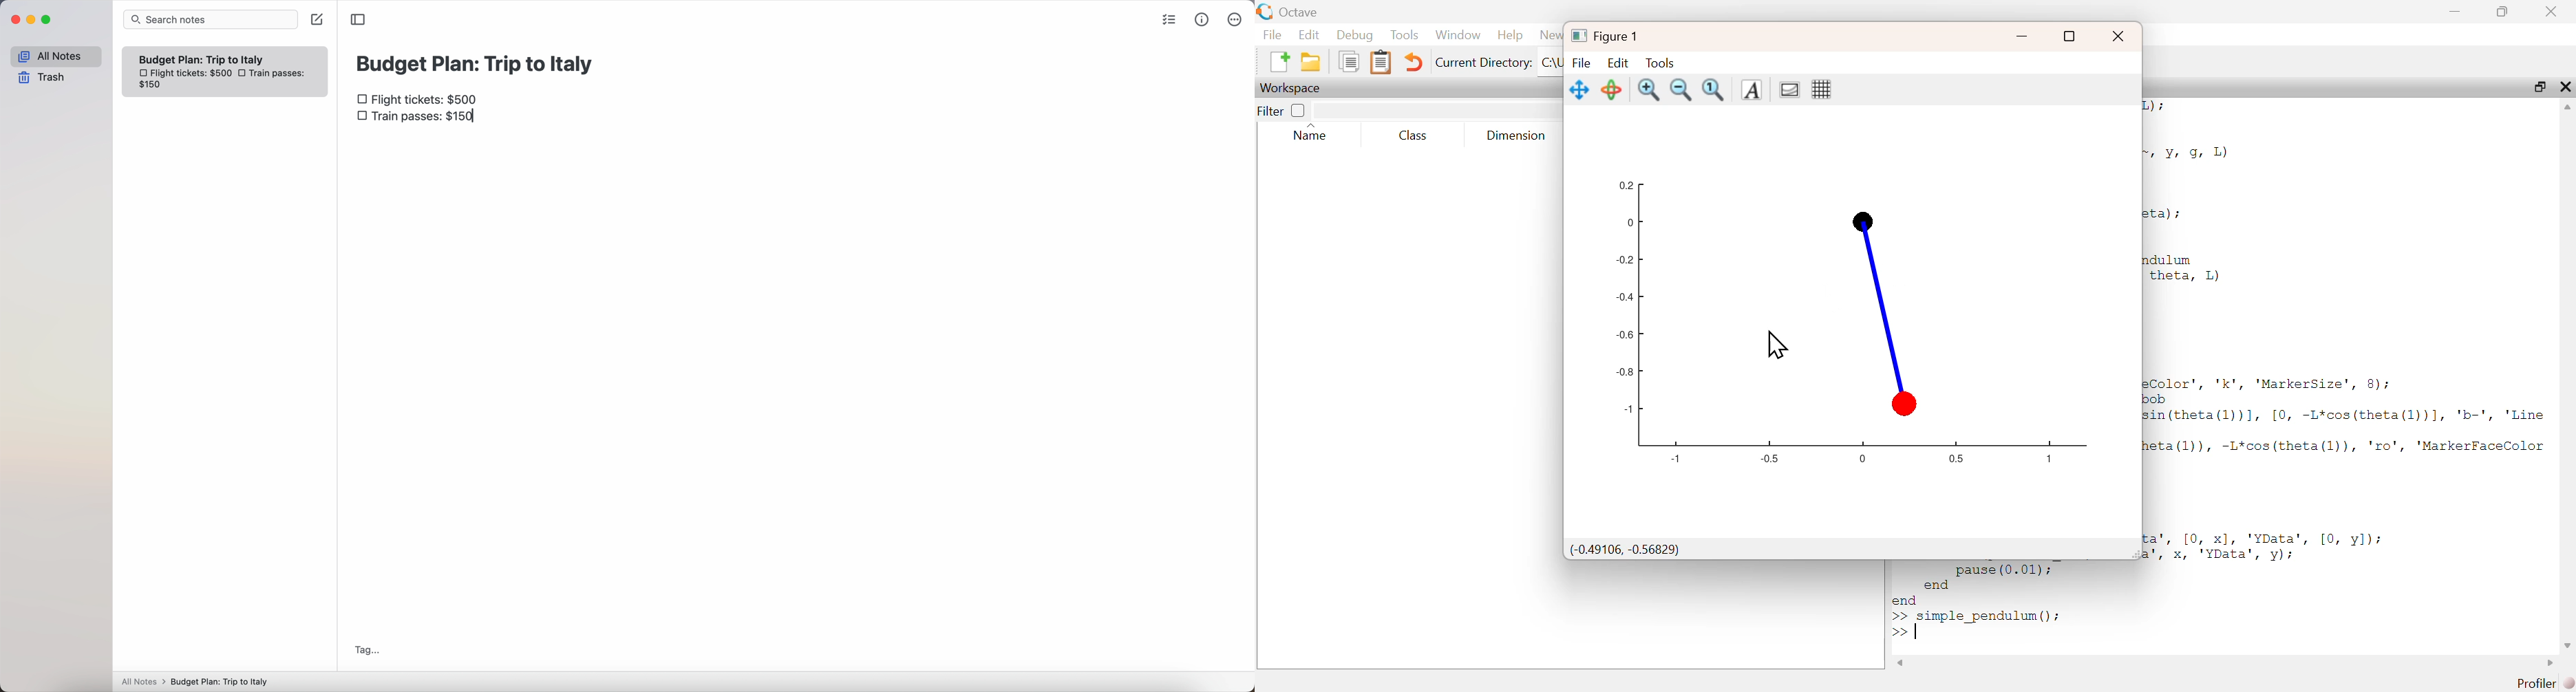 Image resolution: width=2576 pixels, height=700 pixels. I want to click on News, so click(1546, 35).